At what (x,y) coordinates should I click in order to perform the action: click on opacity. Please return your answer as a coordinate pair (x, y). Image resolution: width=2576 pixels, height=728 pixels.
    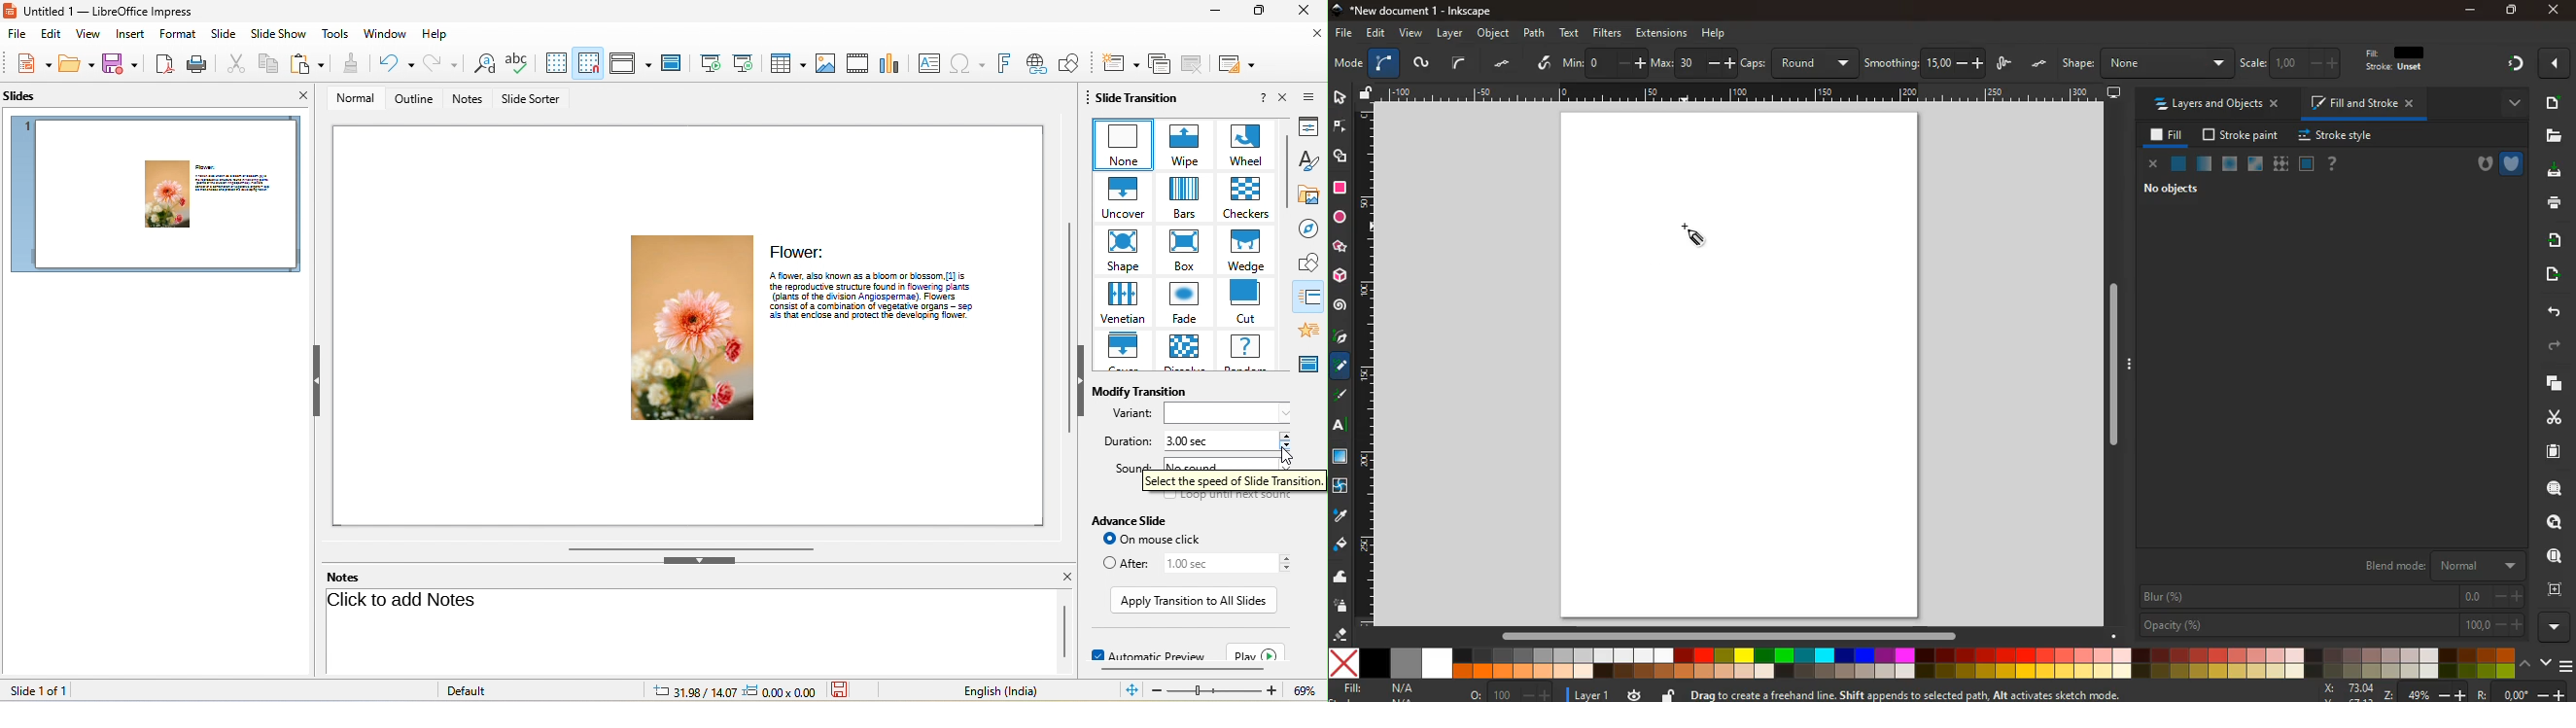
    Looking at the image, I should click on (2333, 625).